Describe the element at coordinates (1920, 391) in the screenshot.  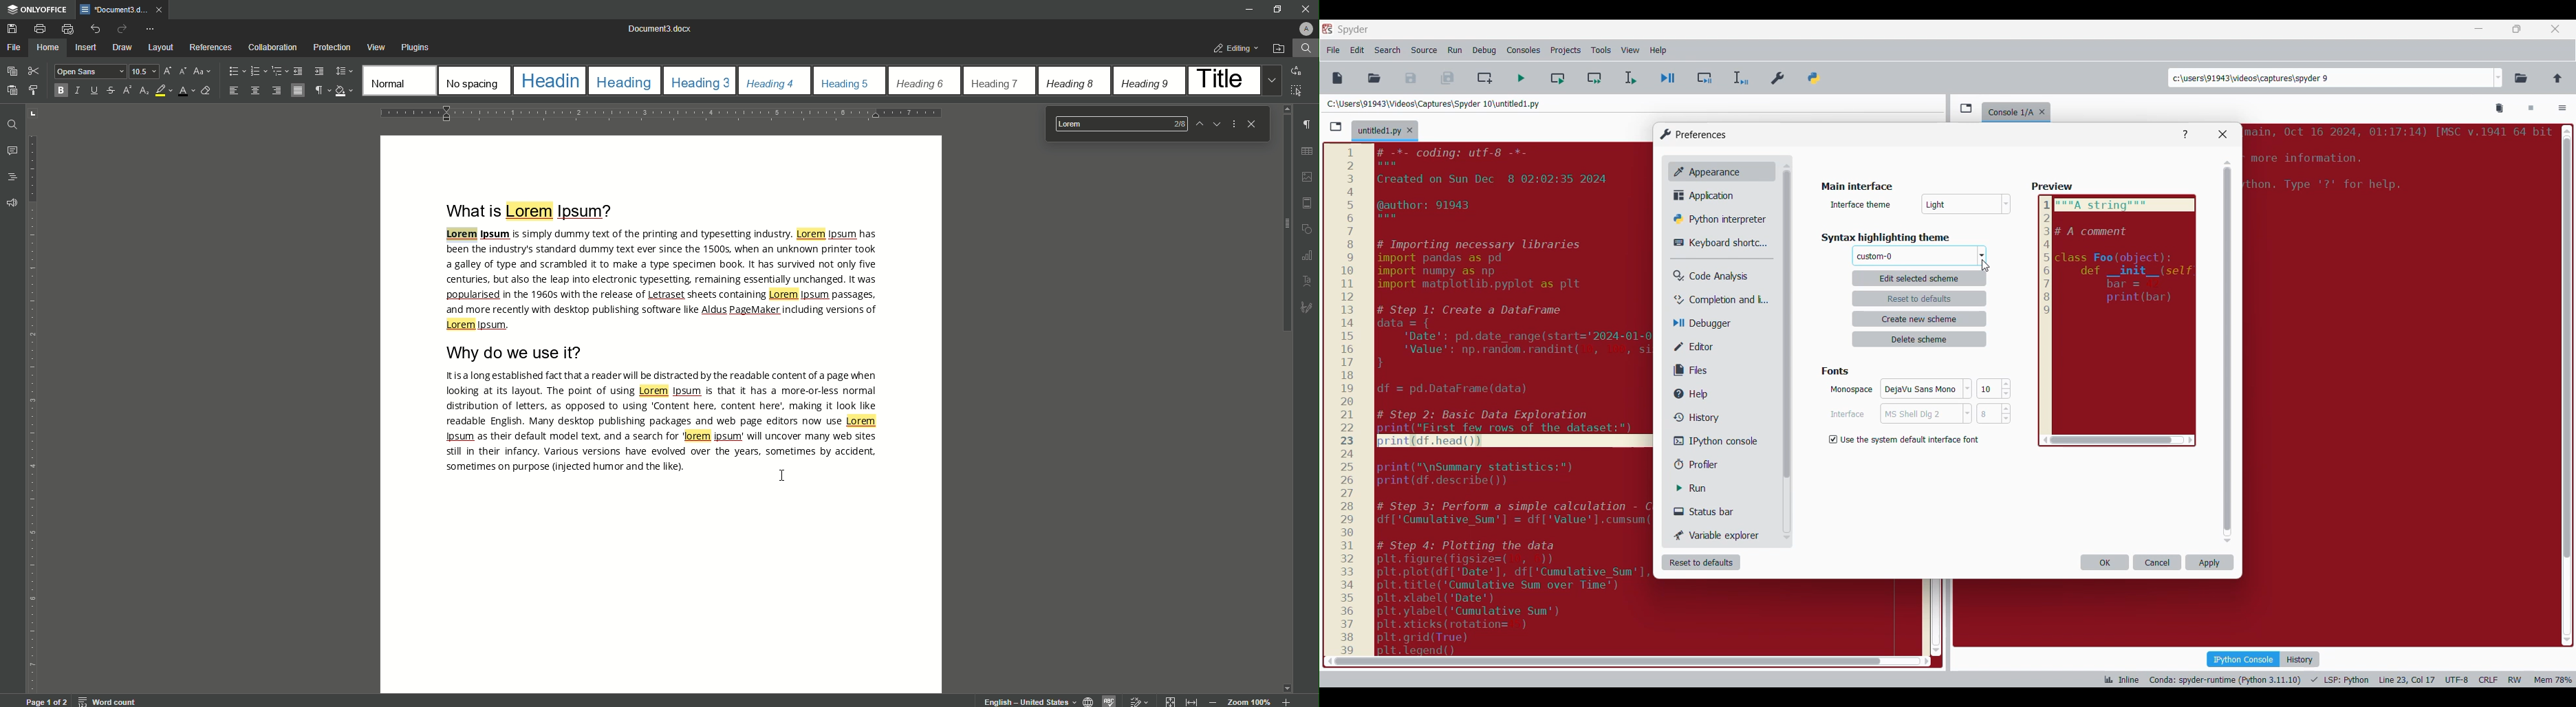
I see `OK` at that location.